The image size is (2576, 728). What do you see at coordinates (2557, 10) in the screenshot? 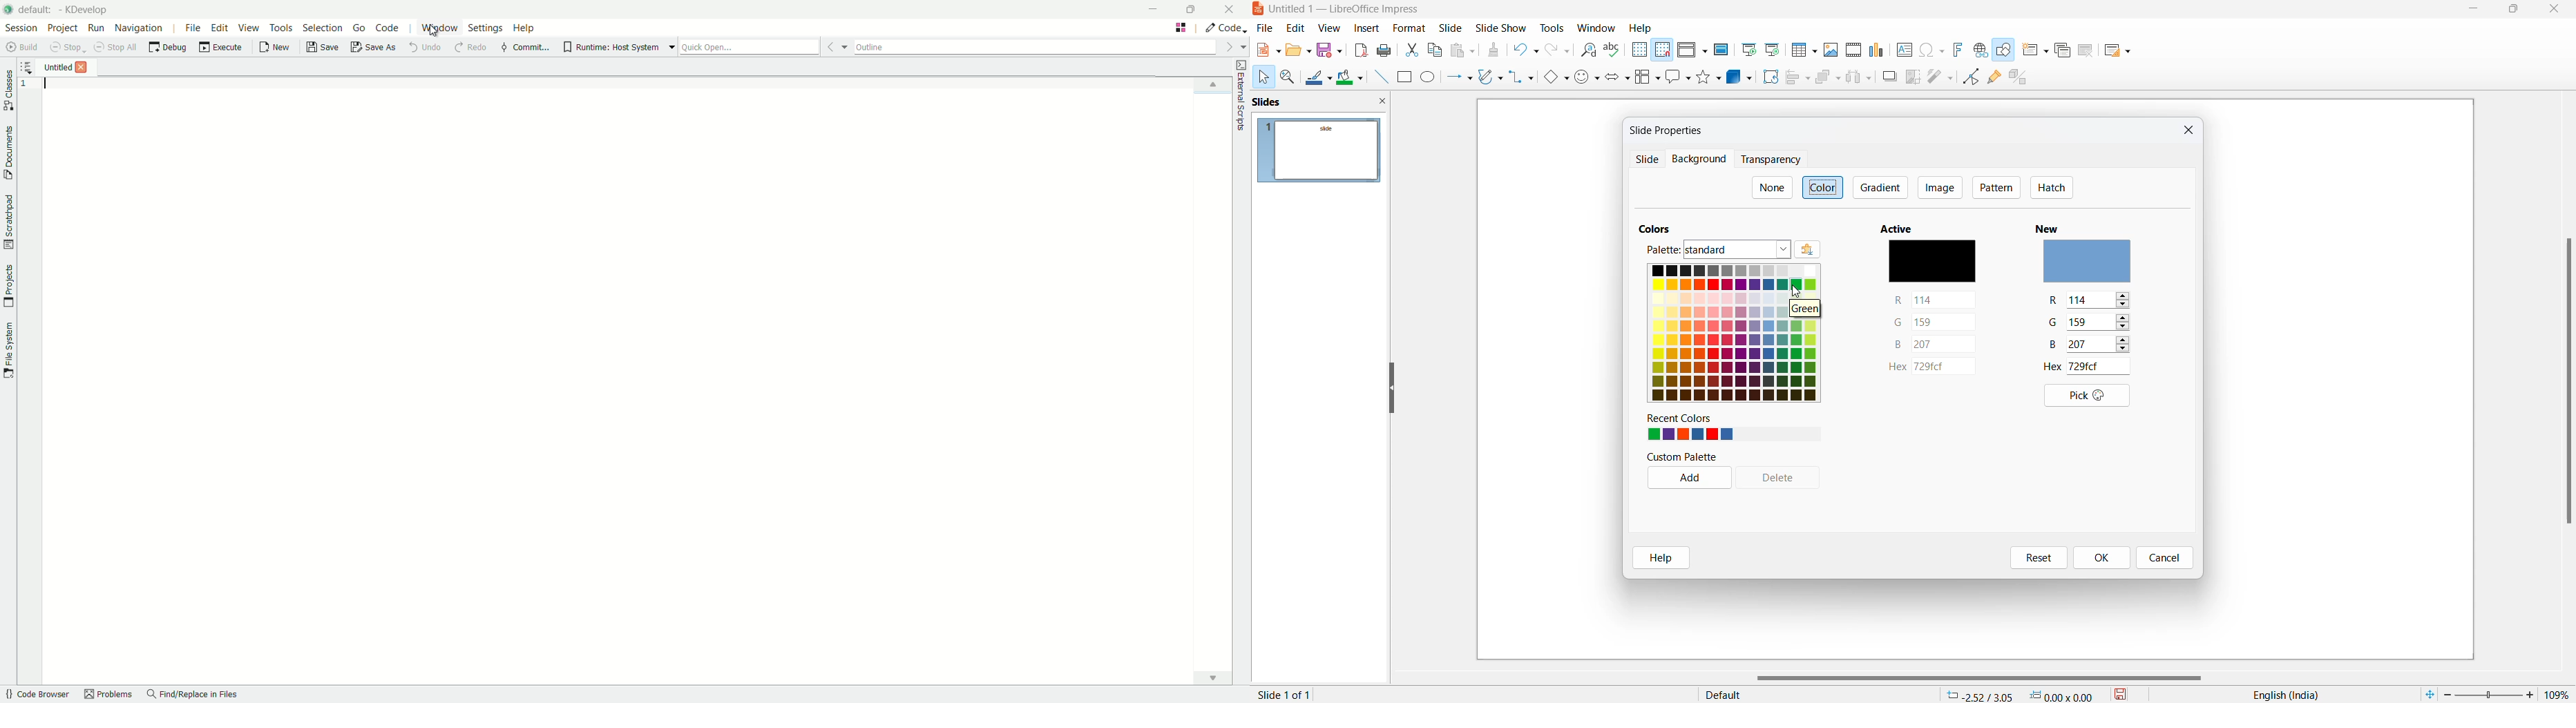
I see `close` at bounding box center [2557, 10].